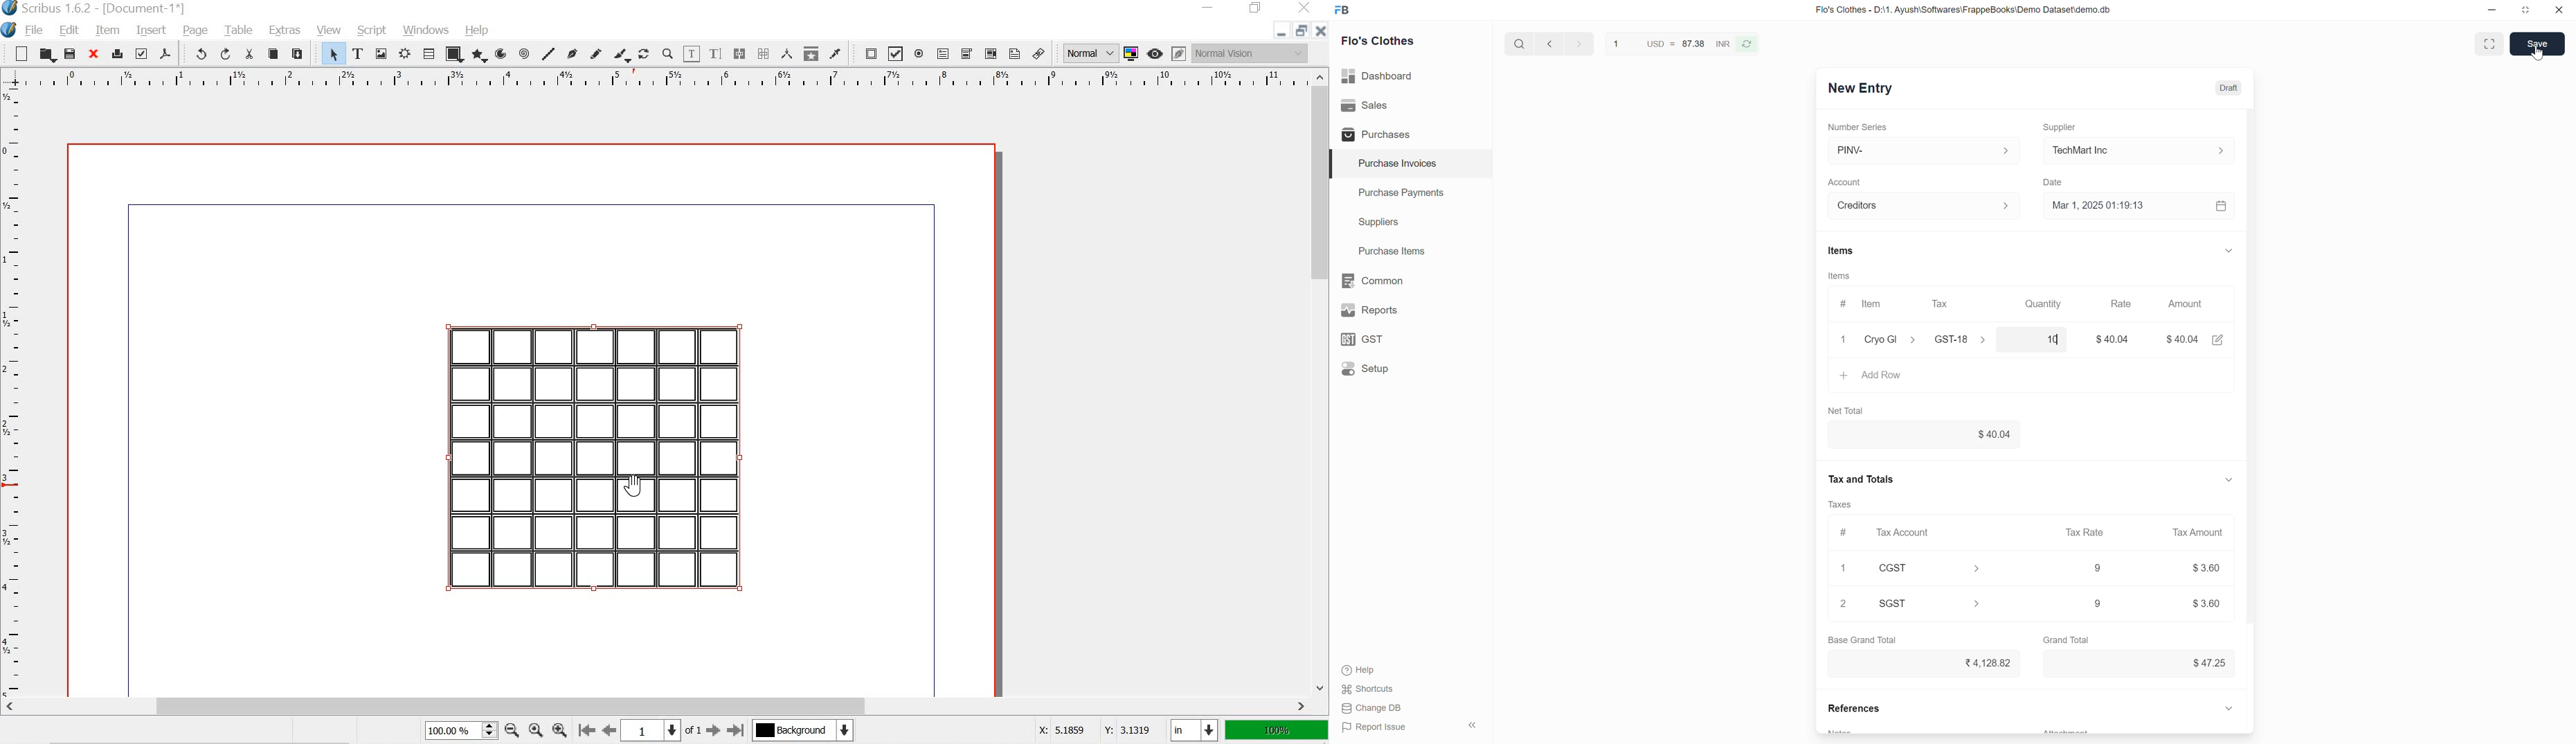 This screenshot has height=756, width=2576. What do you see at coordinates (1859, 89) in the screenshot?
I see `New Entry` at bounding box center [1859, 89].